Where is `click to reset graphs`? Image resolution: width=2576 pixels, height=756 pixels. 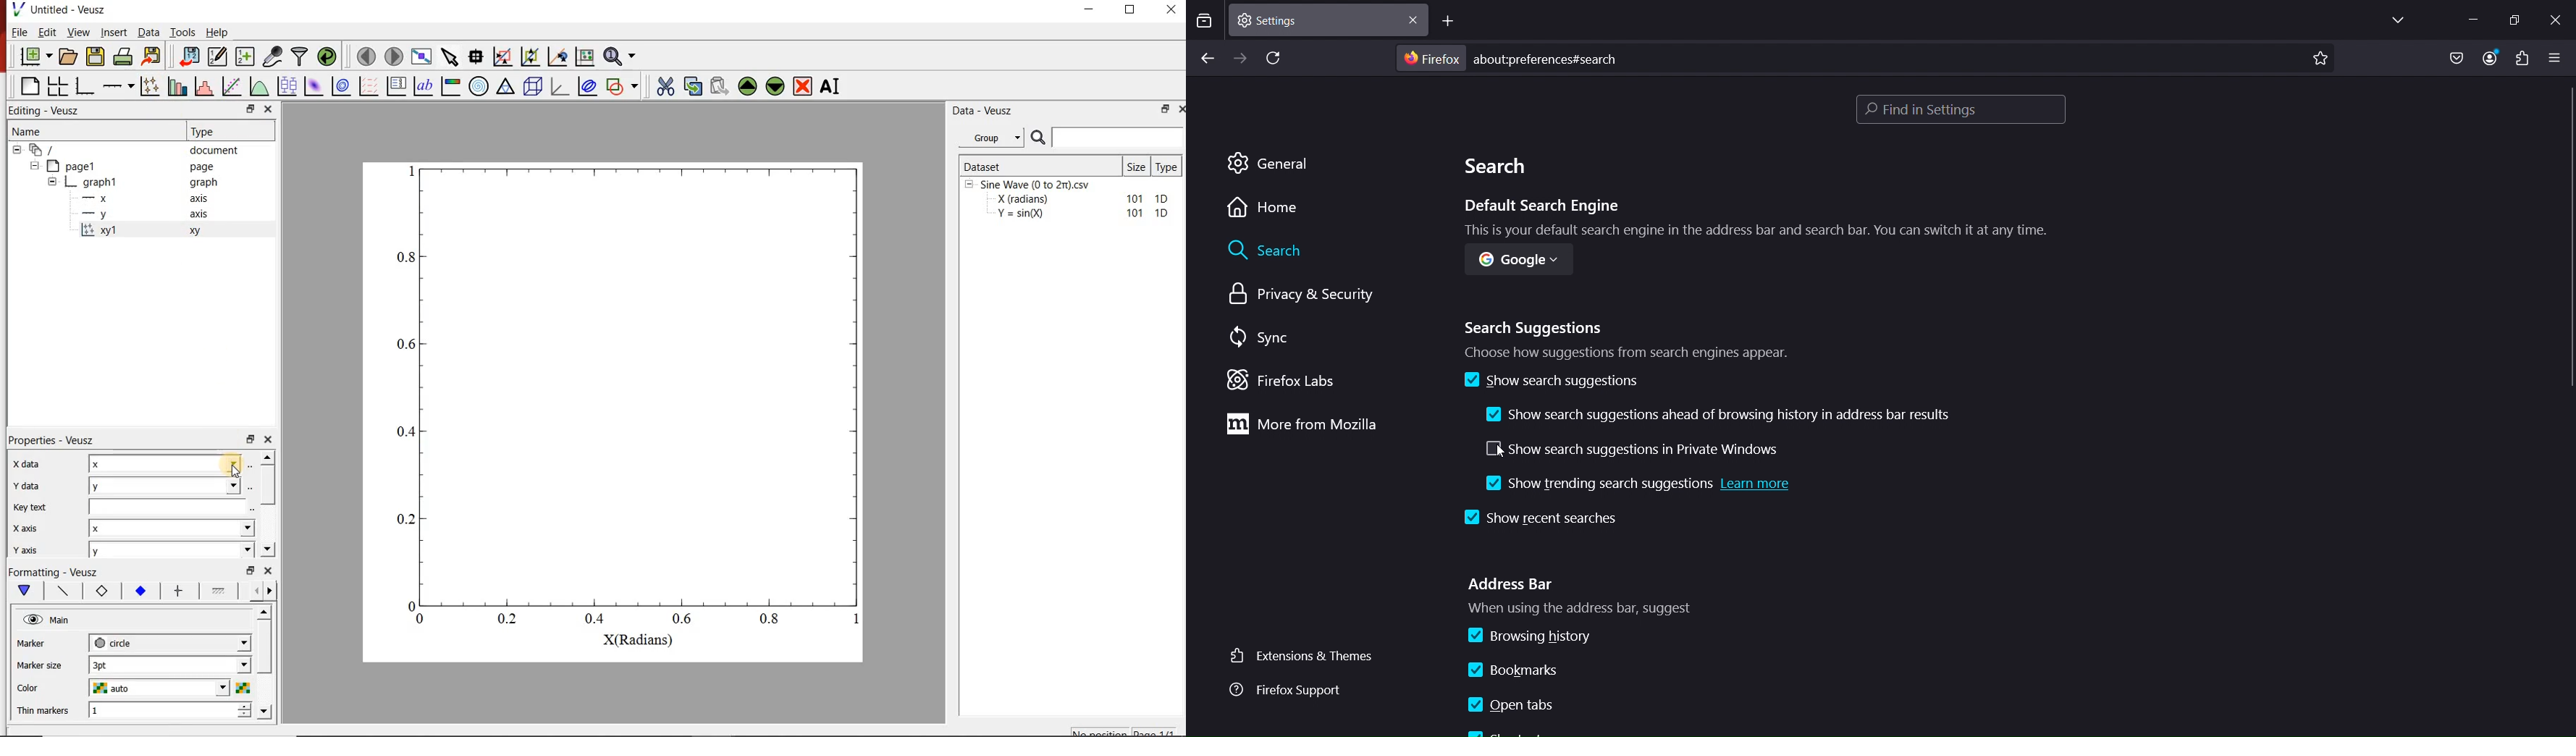
click to reset graphs is located at coordinates (585, 56).